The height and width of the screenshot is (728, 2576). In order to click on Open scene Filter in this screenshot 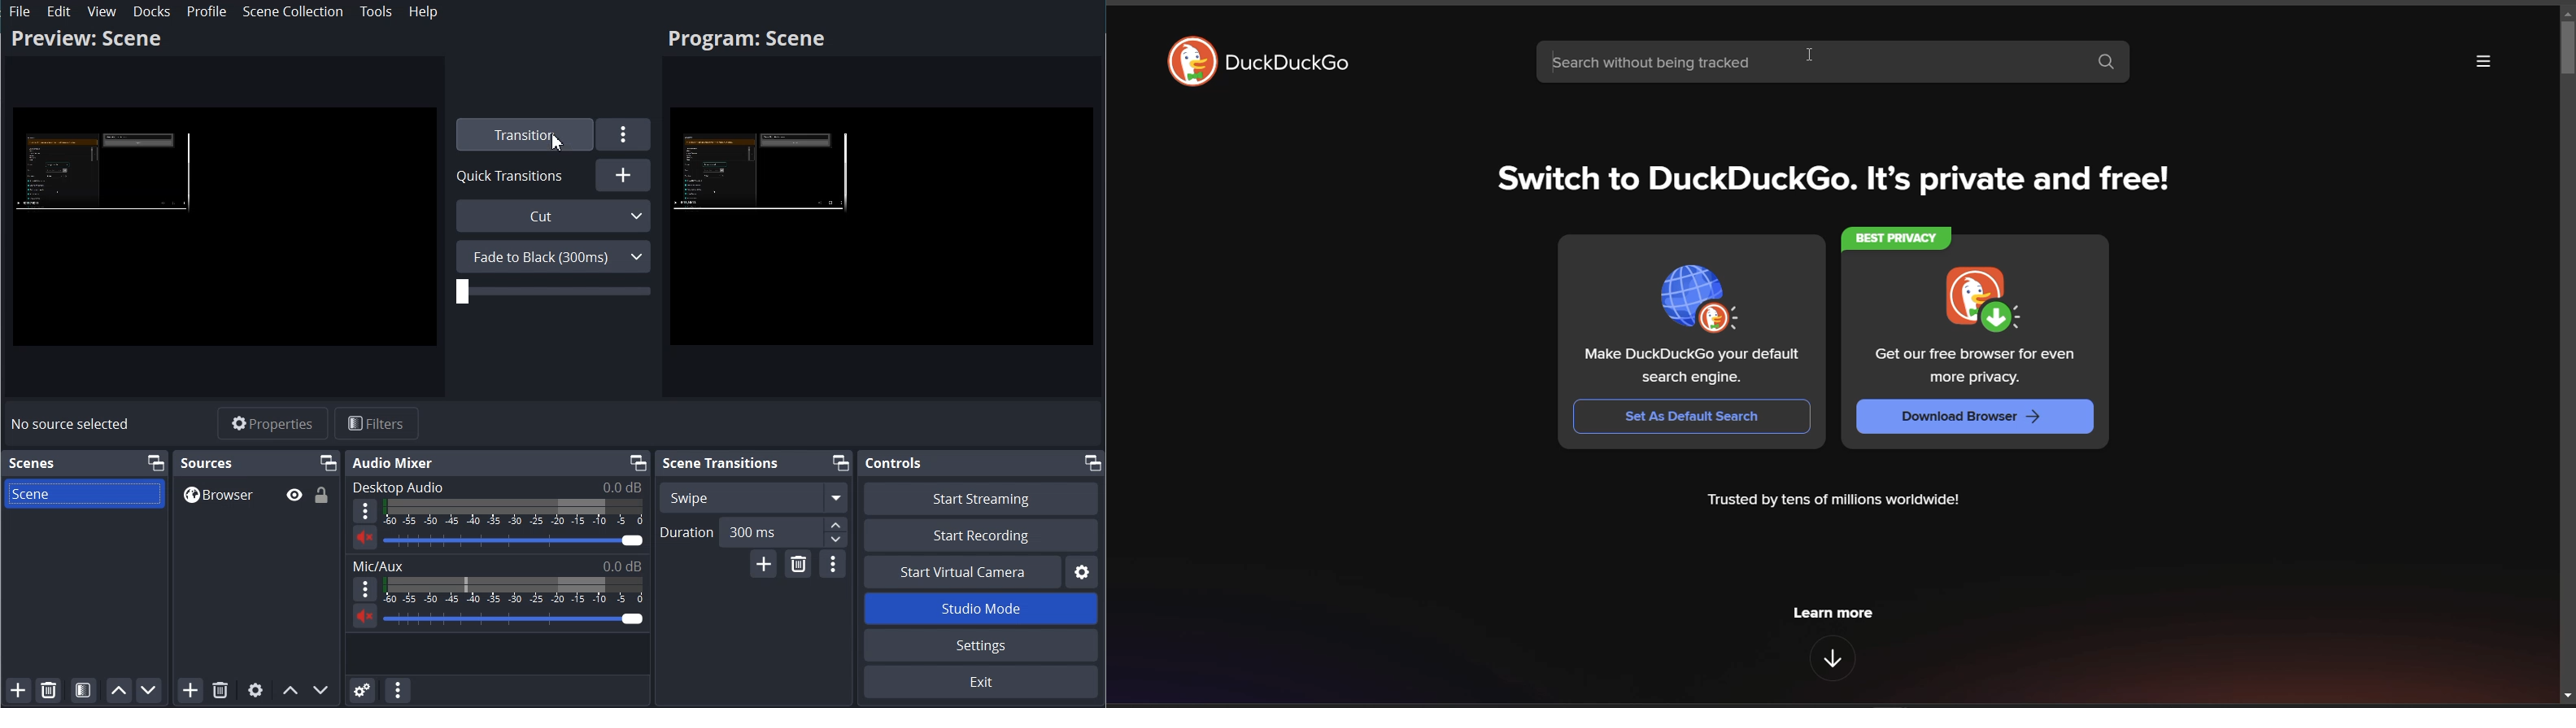, I will do `click(83, 691)`.